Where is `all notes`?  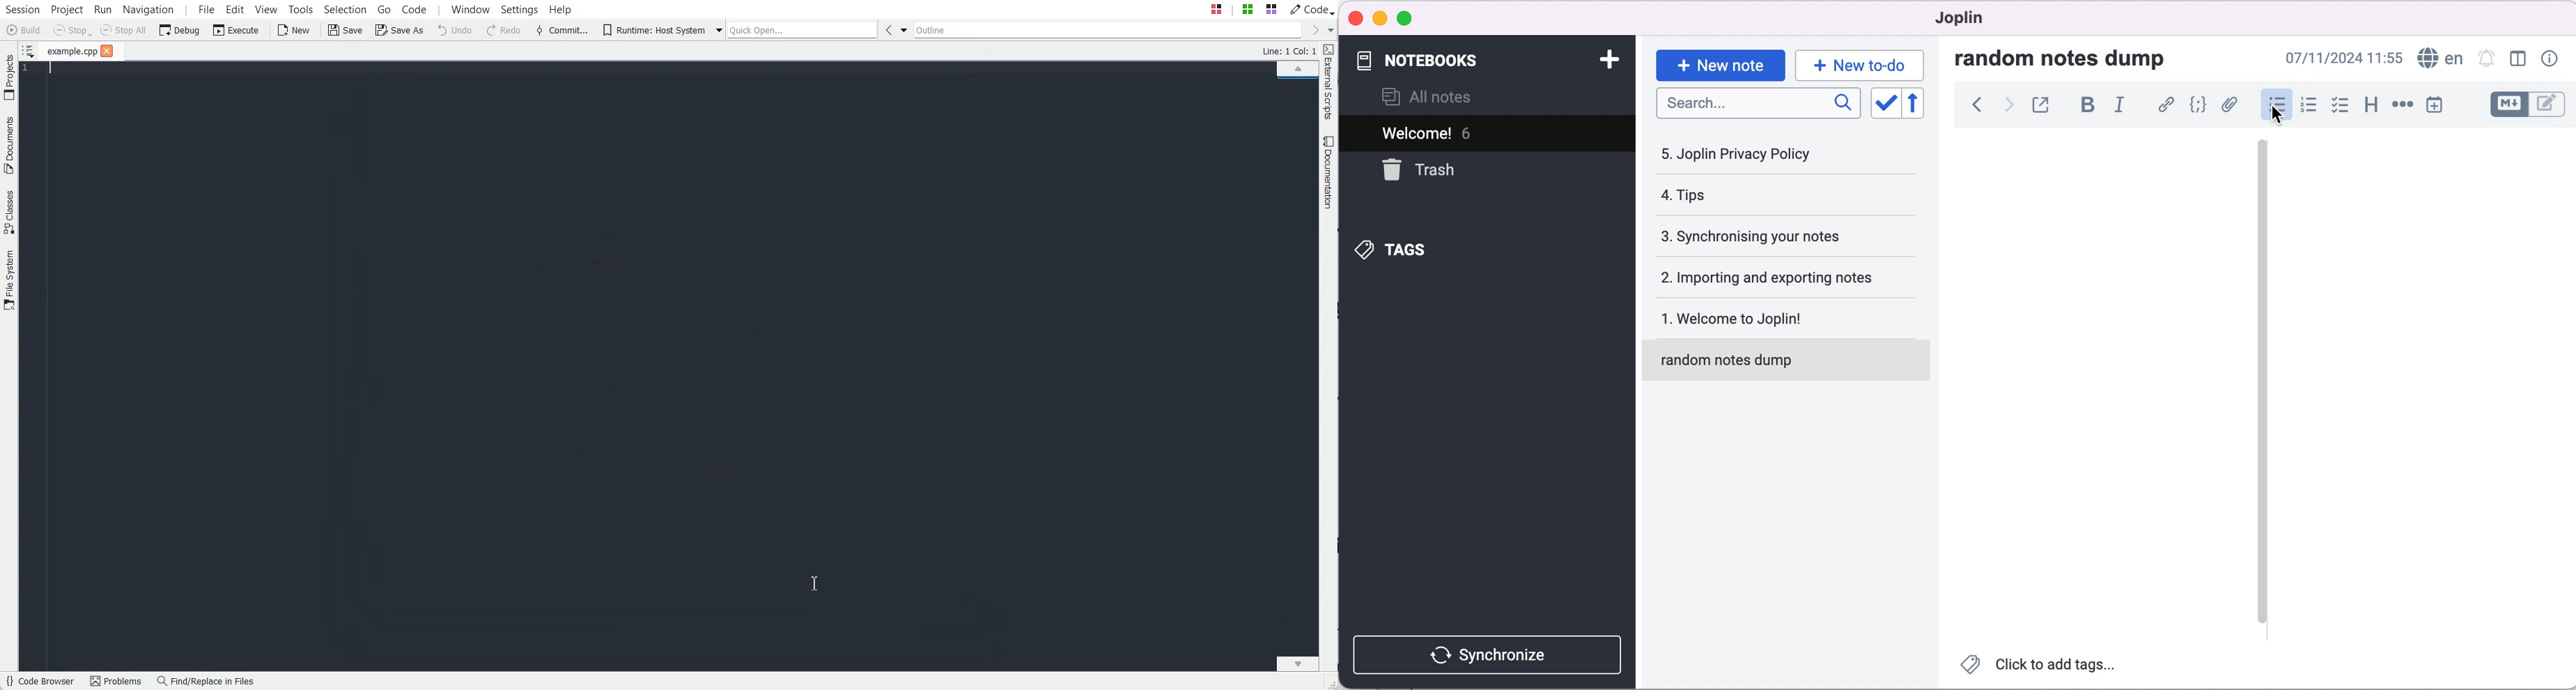
all notes is located at coordinates (1447, 96).